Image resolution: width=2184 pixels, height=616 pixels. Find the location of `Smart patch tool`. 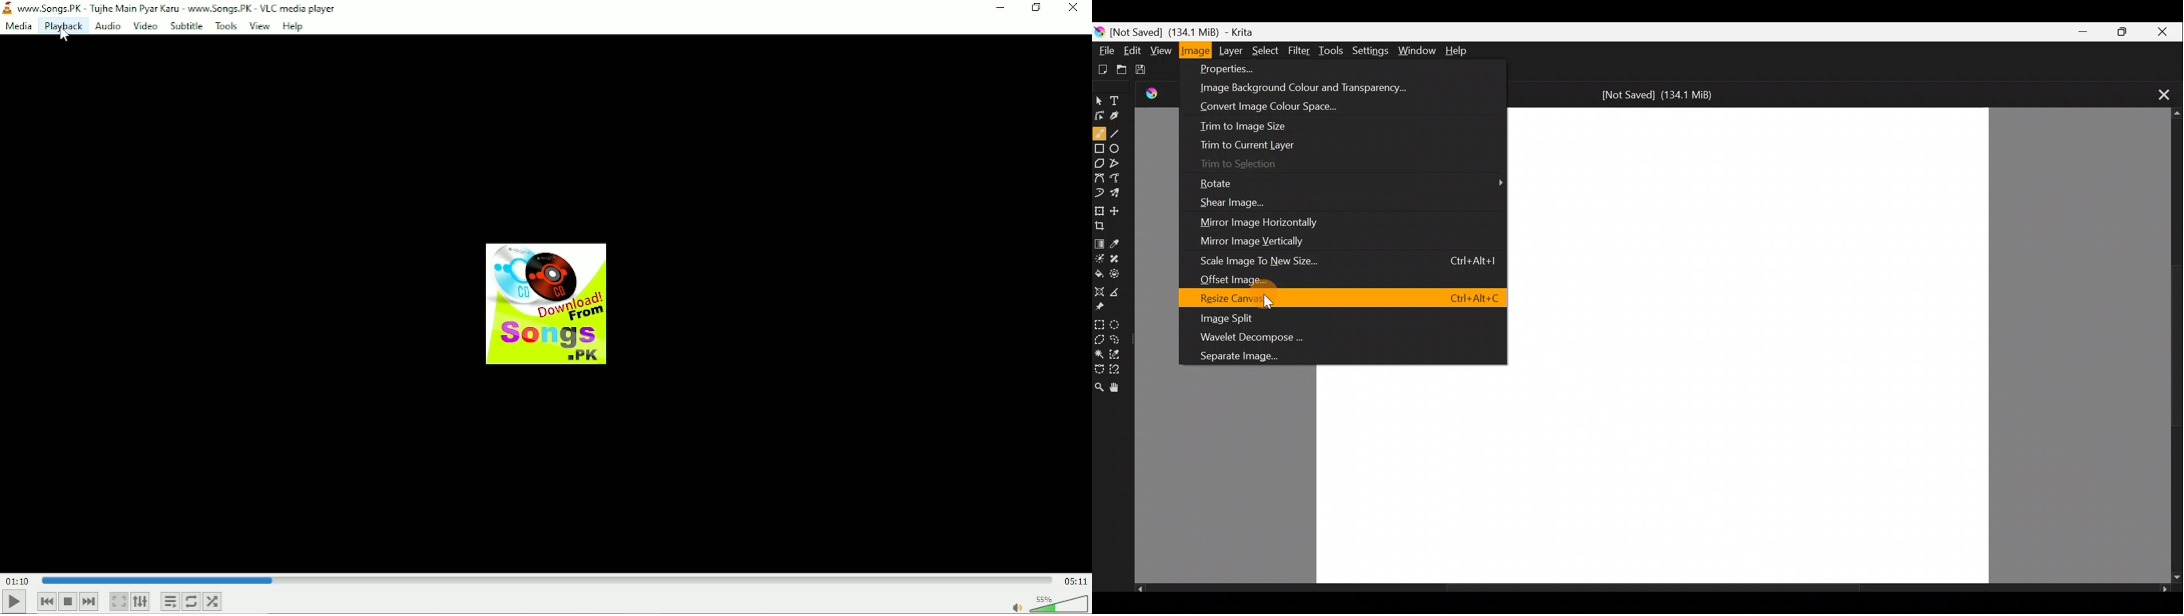

Smart patch tool is located at coordinates (1119, 257).